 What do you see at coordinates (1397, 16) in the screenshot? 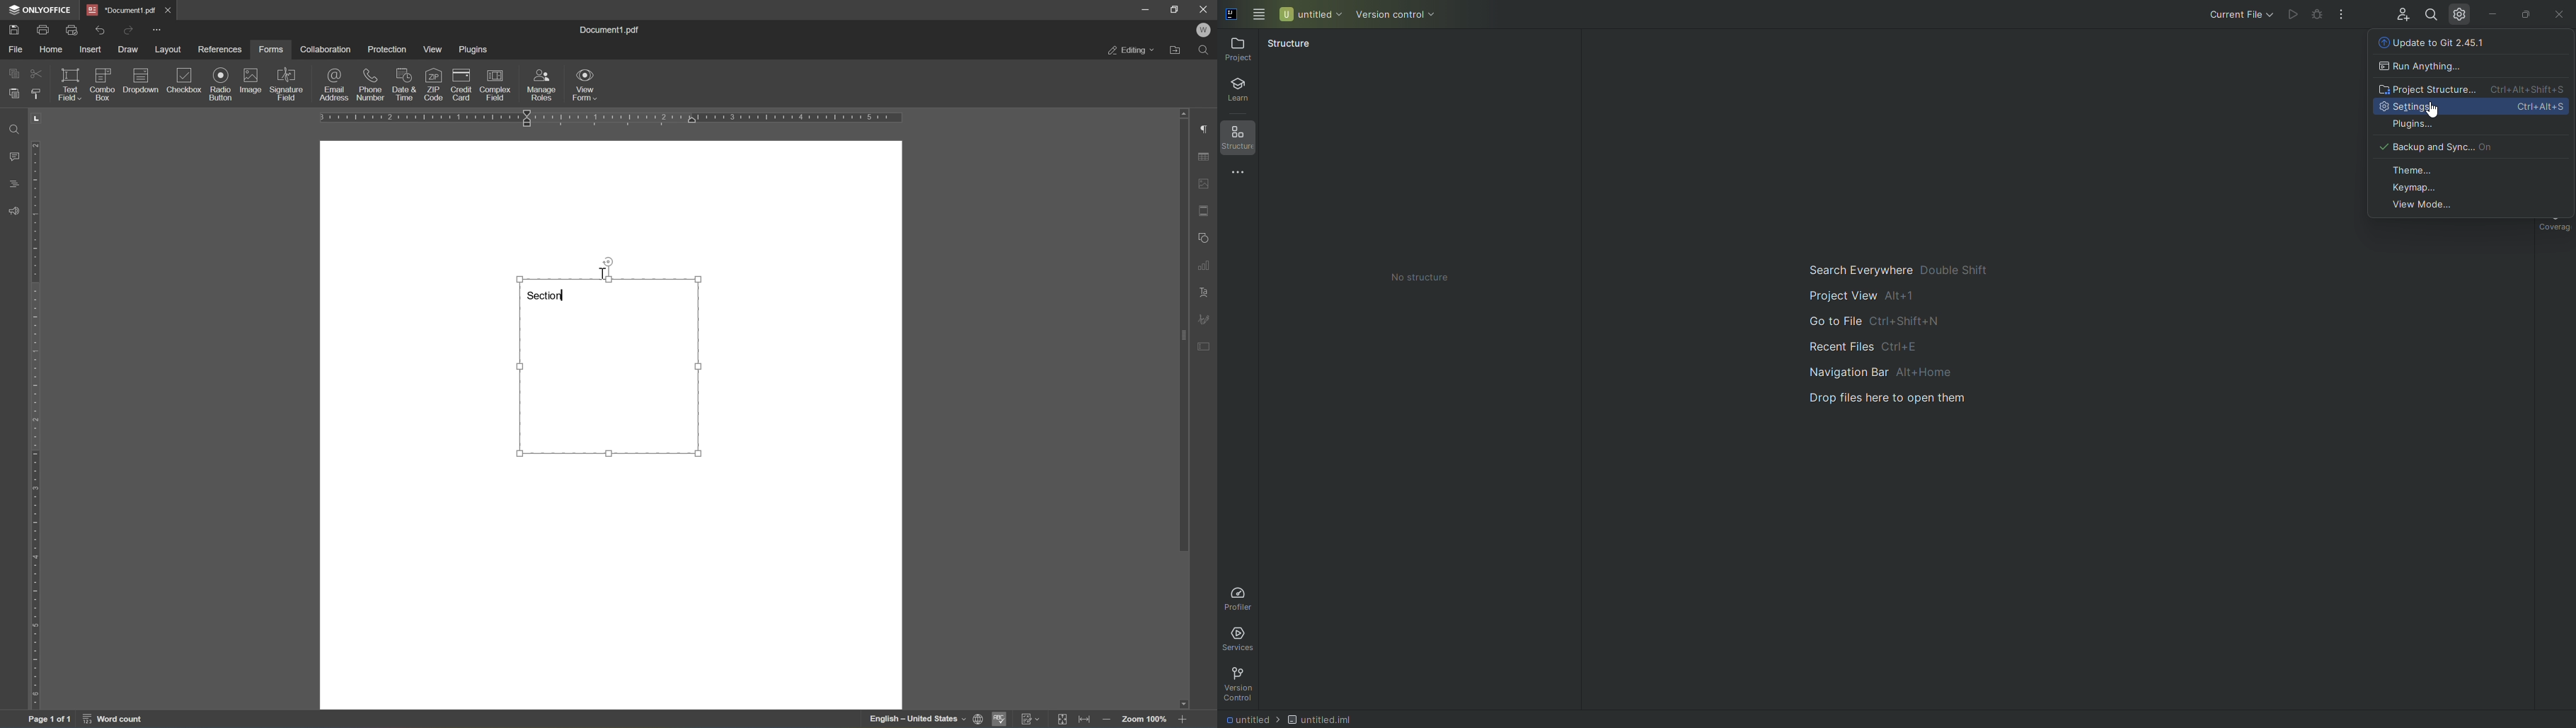
I see `Version control` at bounding box center [1397, 16].